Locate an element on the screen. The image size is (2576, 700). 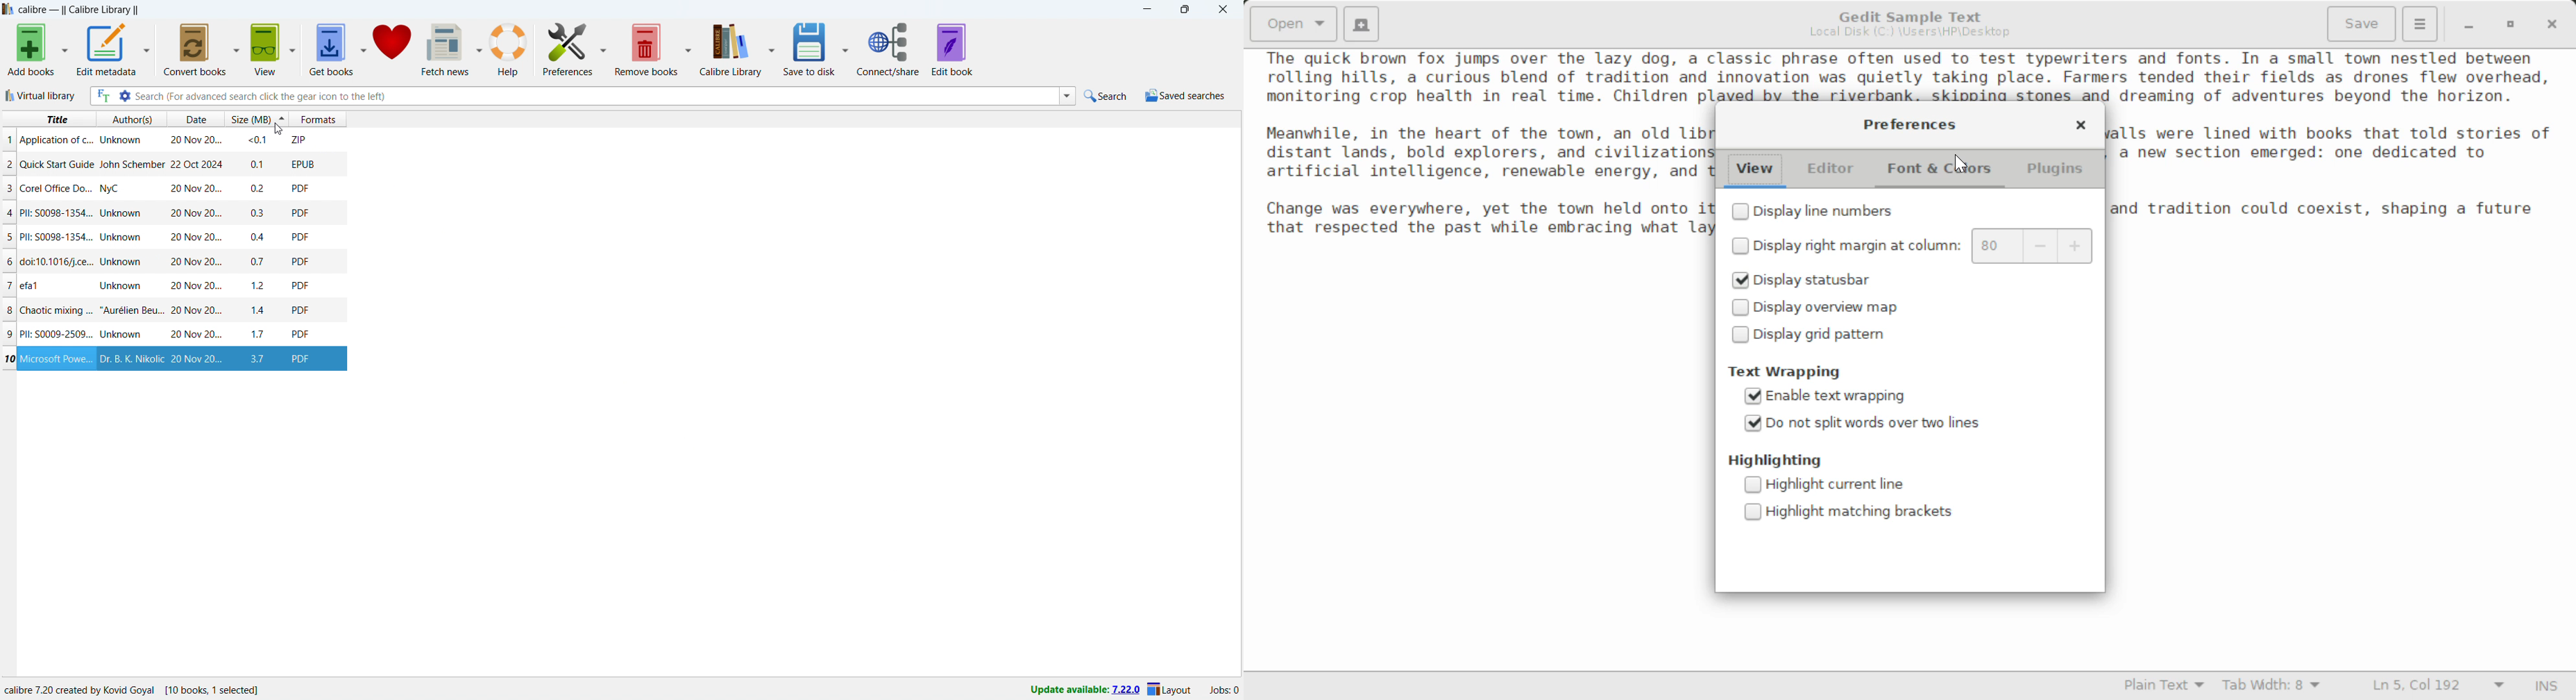
convert books options is located at coordinates (237, 49).